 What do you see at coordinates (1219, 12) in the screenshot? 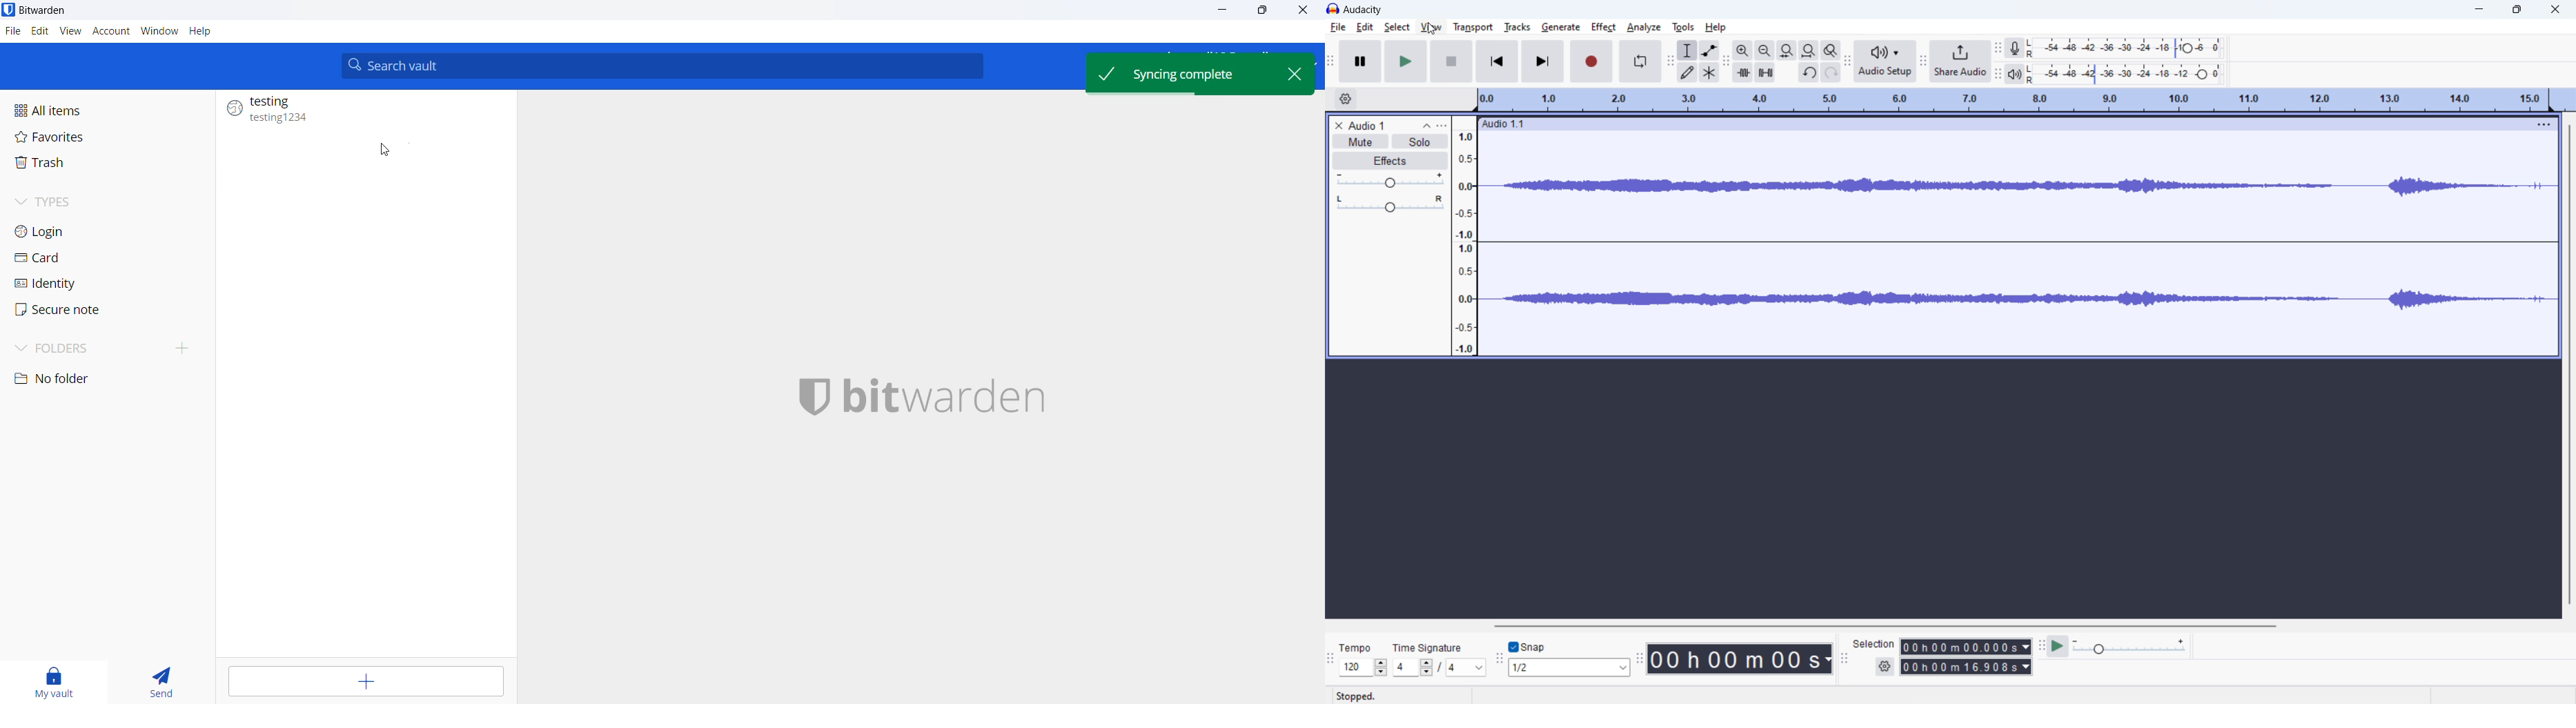
I see `minimize` at bounding box center [1219, 12].